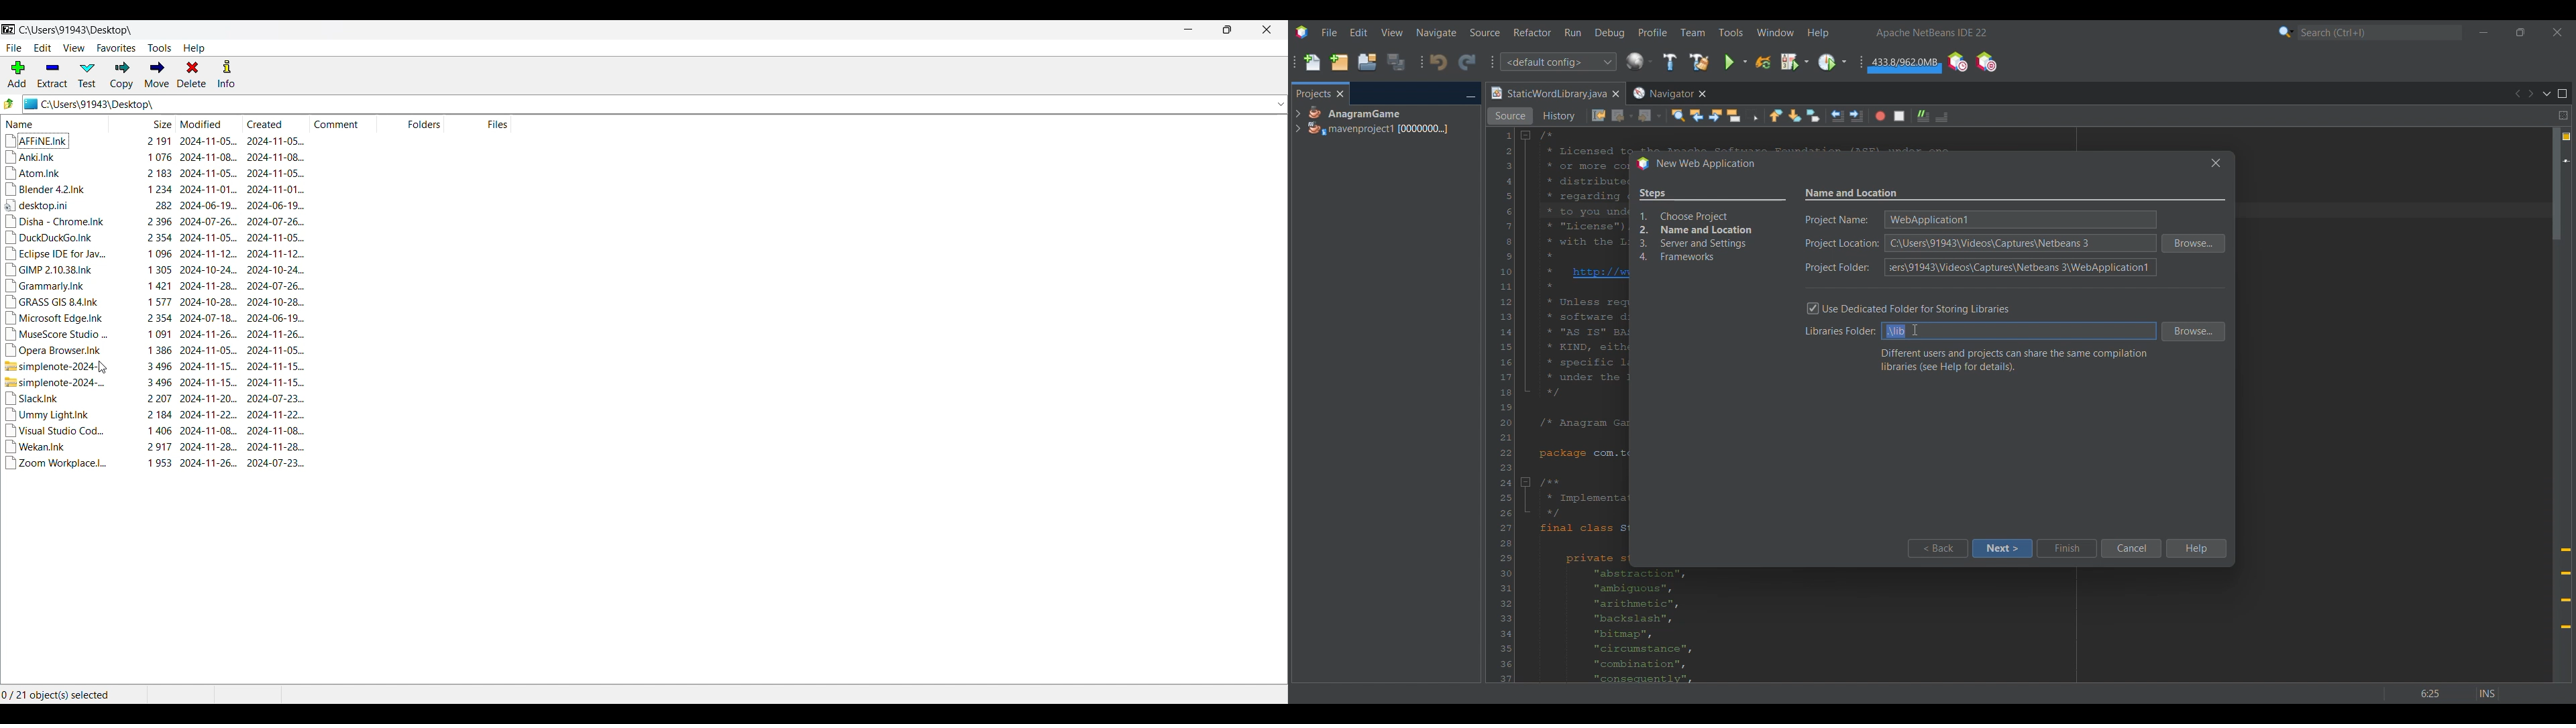  What do you see at coordinates (166, 141) in the screenshot?
I see `AFFINE.Ink 2191 2024-11-05... 2024-11-05.` at bounding box center [166, 141].